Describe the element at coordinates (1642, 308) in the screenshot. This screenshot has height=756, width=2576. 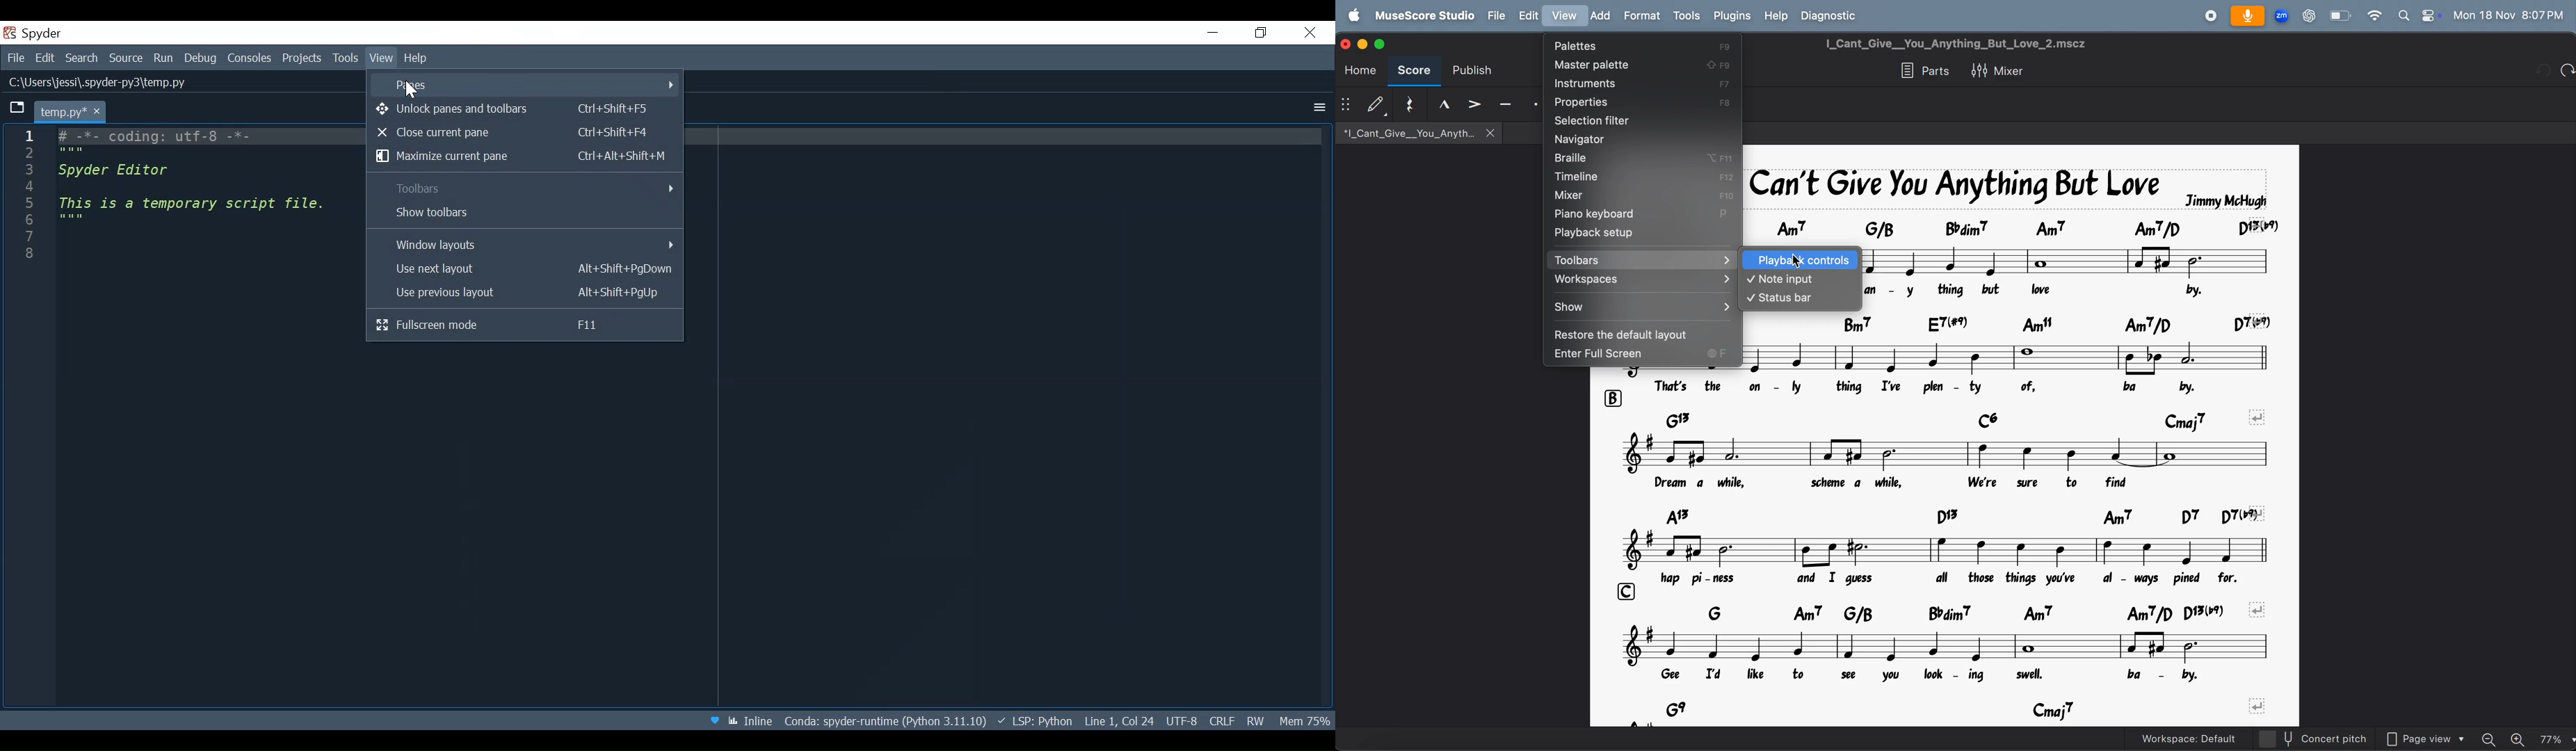
I see `show` at that location.